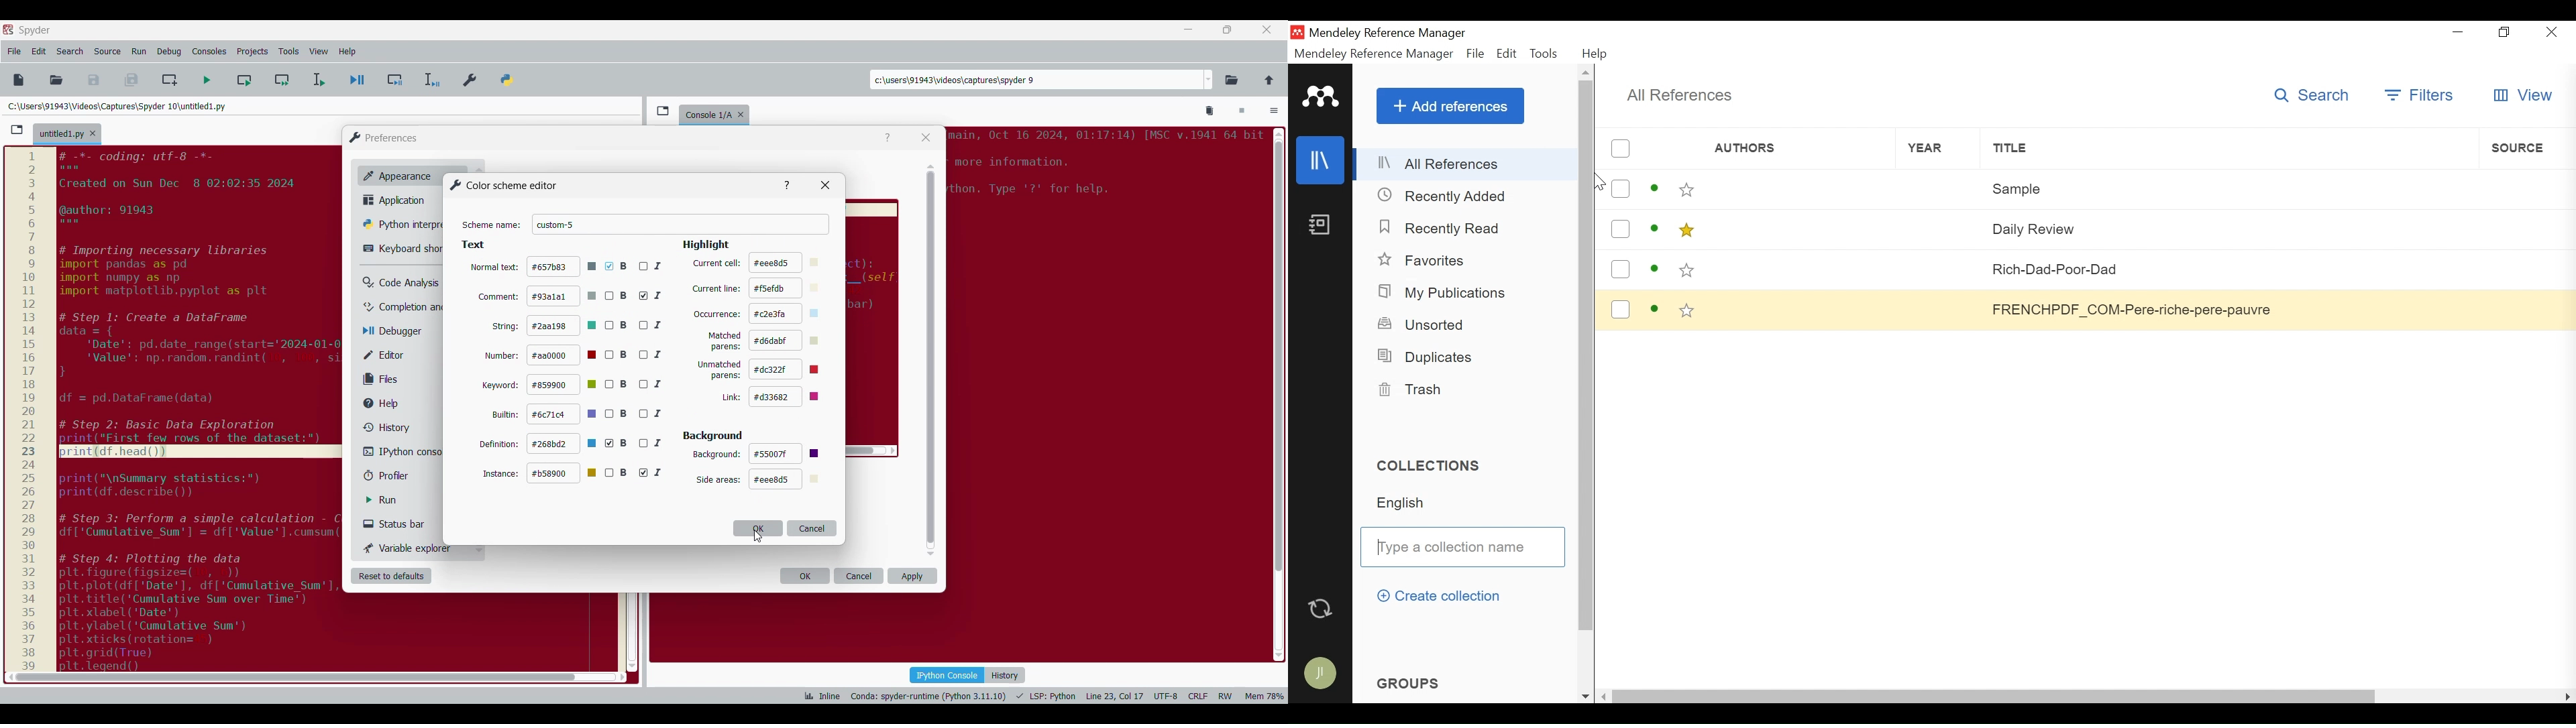 This screenshot has height=728, width=2576. What do you see at coordinates (1688, 312) in the screenshot?
I see `Toggle favorites` at bounding box center [1688, 312].